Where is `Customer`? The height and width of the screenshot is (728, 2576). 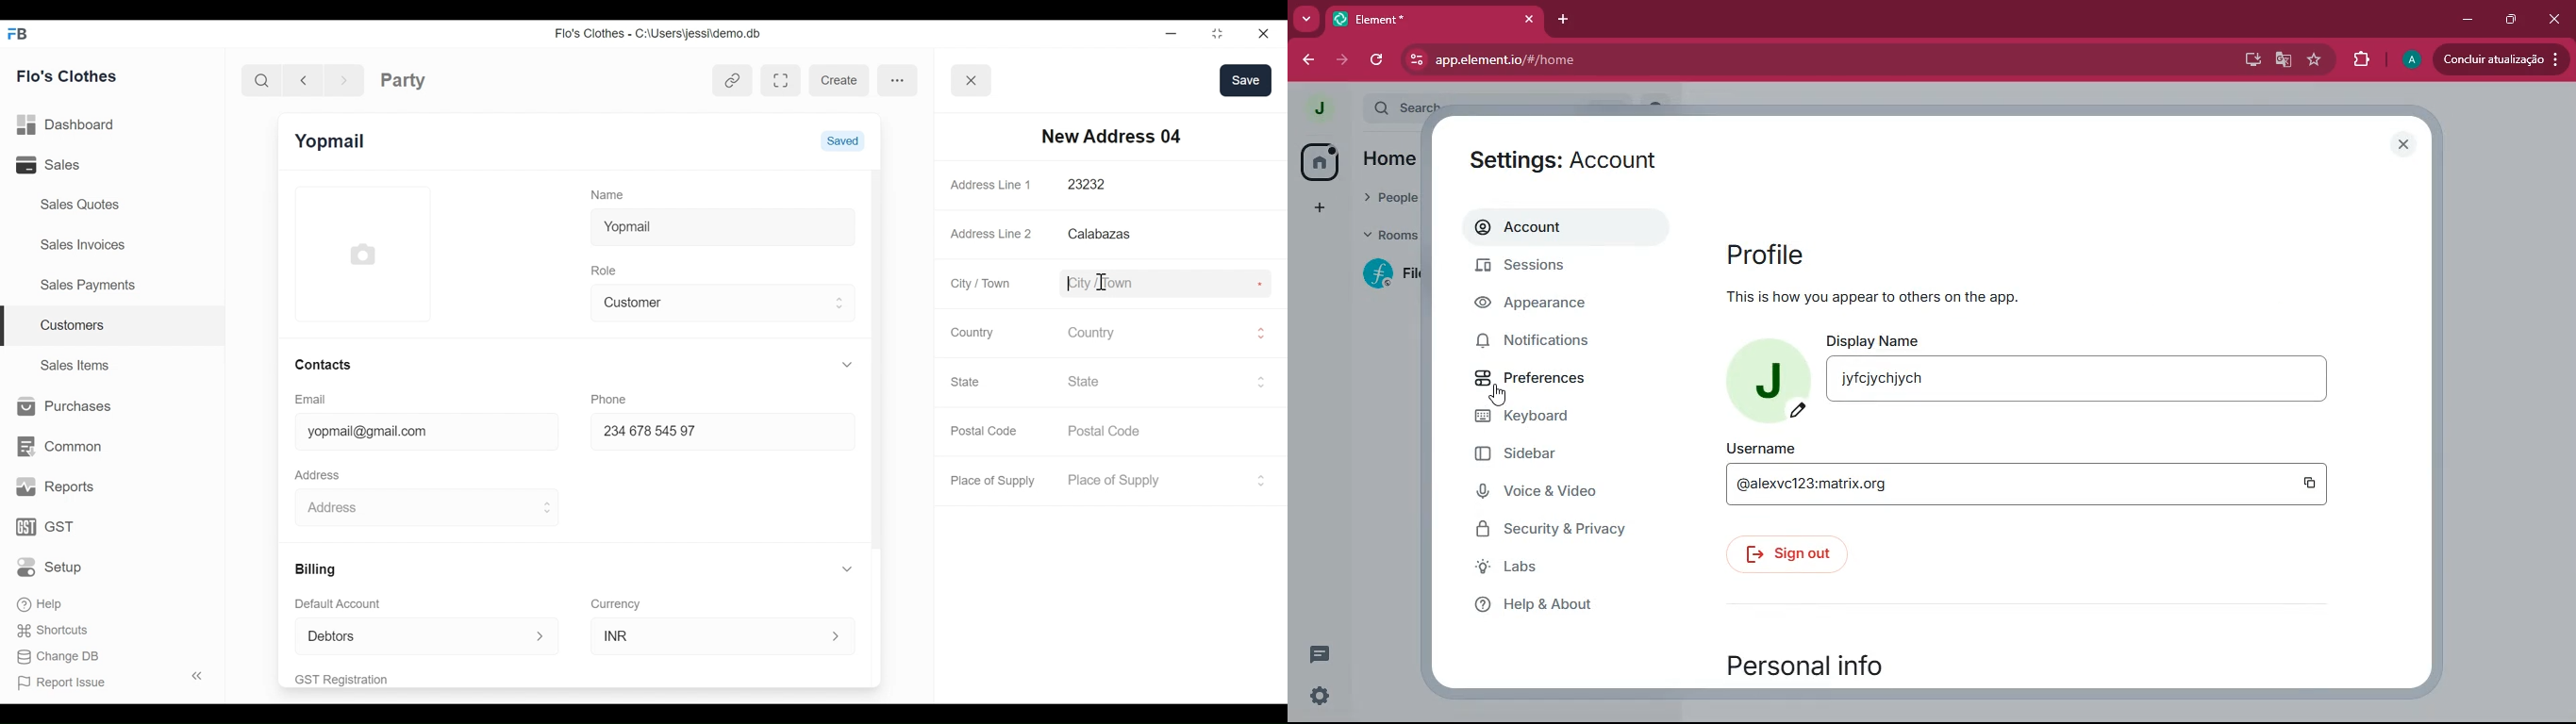
Customer is located at coordinates (713, 301).